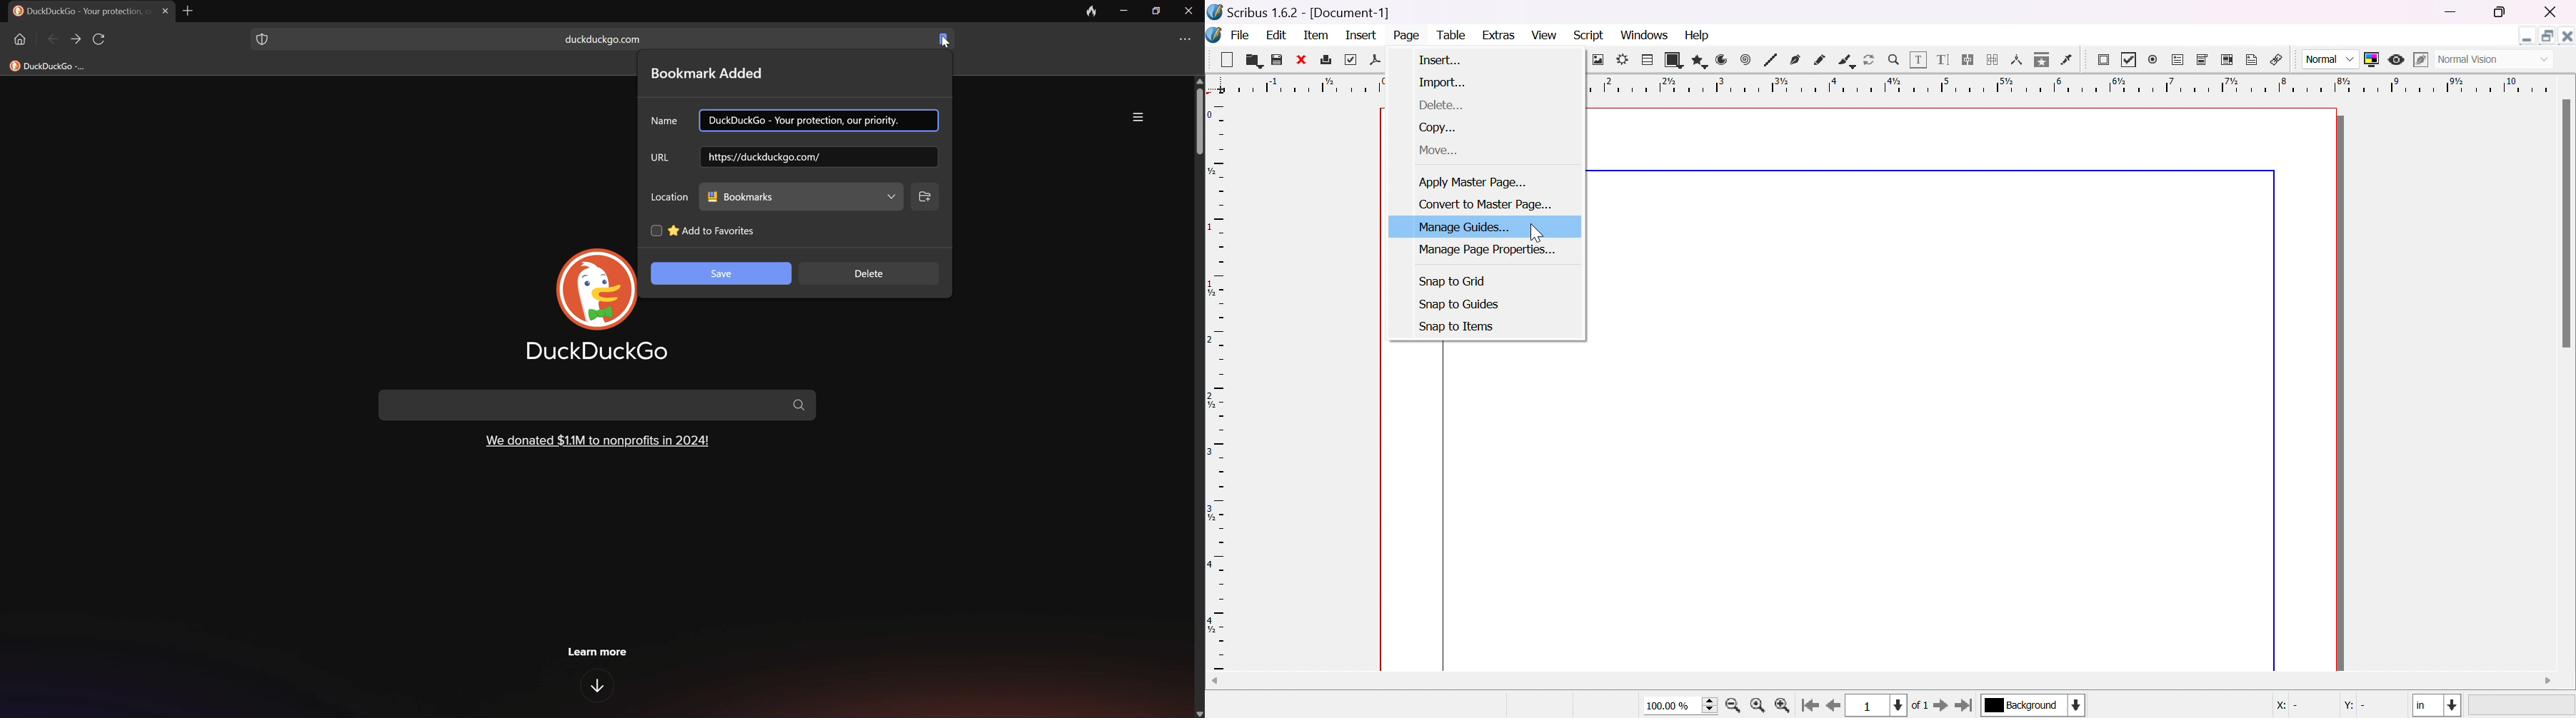 The width and height of the screenshot is (2576, 728). Describe the element at coordinates (1127, 11) in the screenshot. I see `Minimize` at that location.